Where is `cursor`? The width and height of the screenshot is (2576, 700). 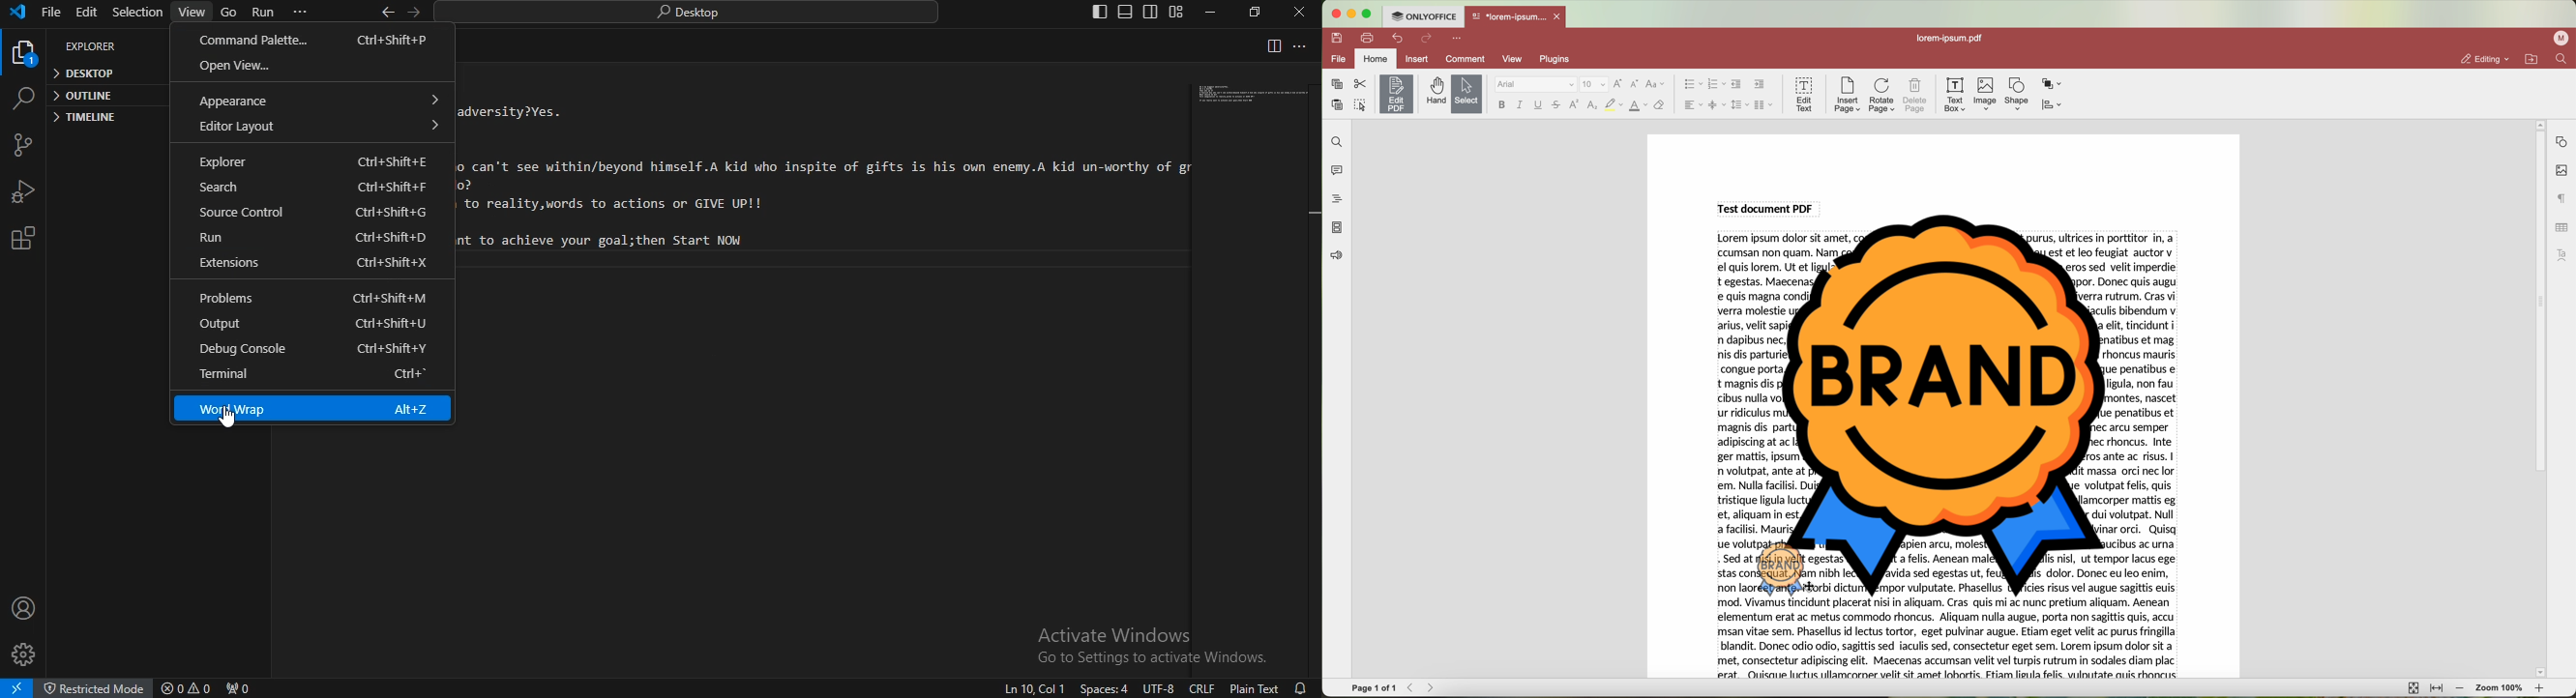
cursor is located at coordinates (1812, 585).